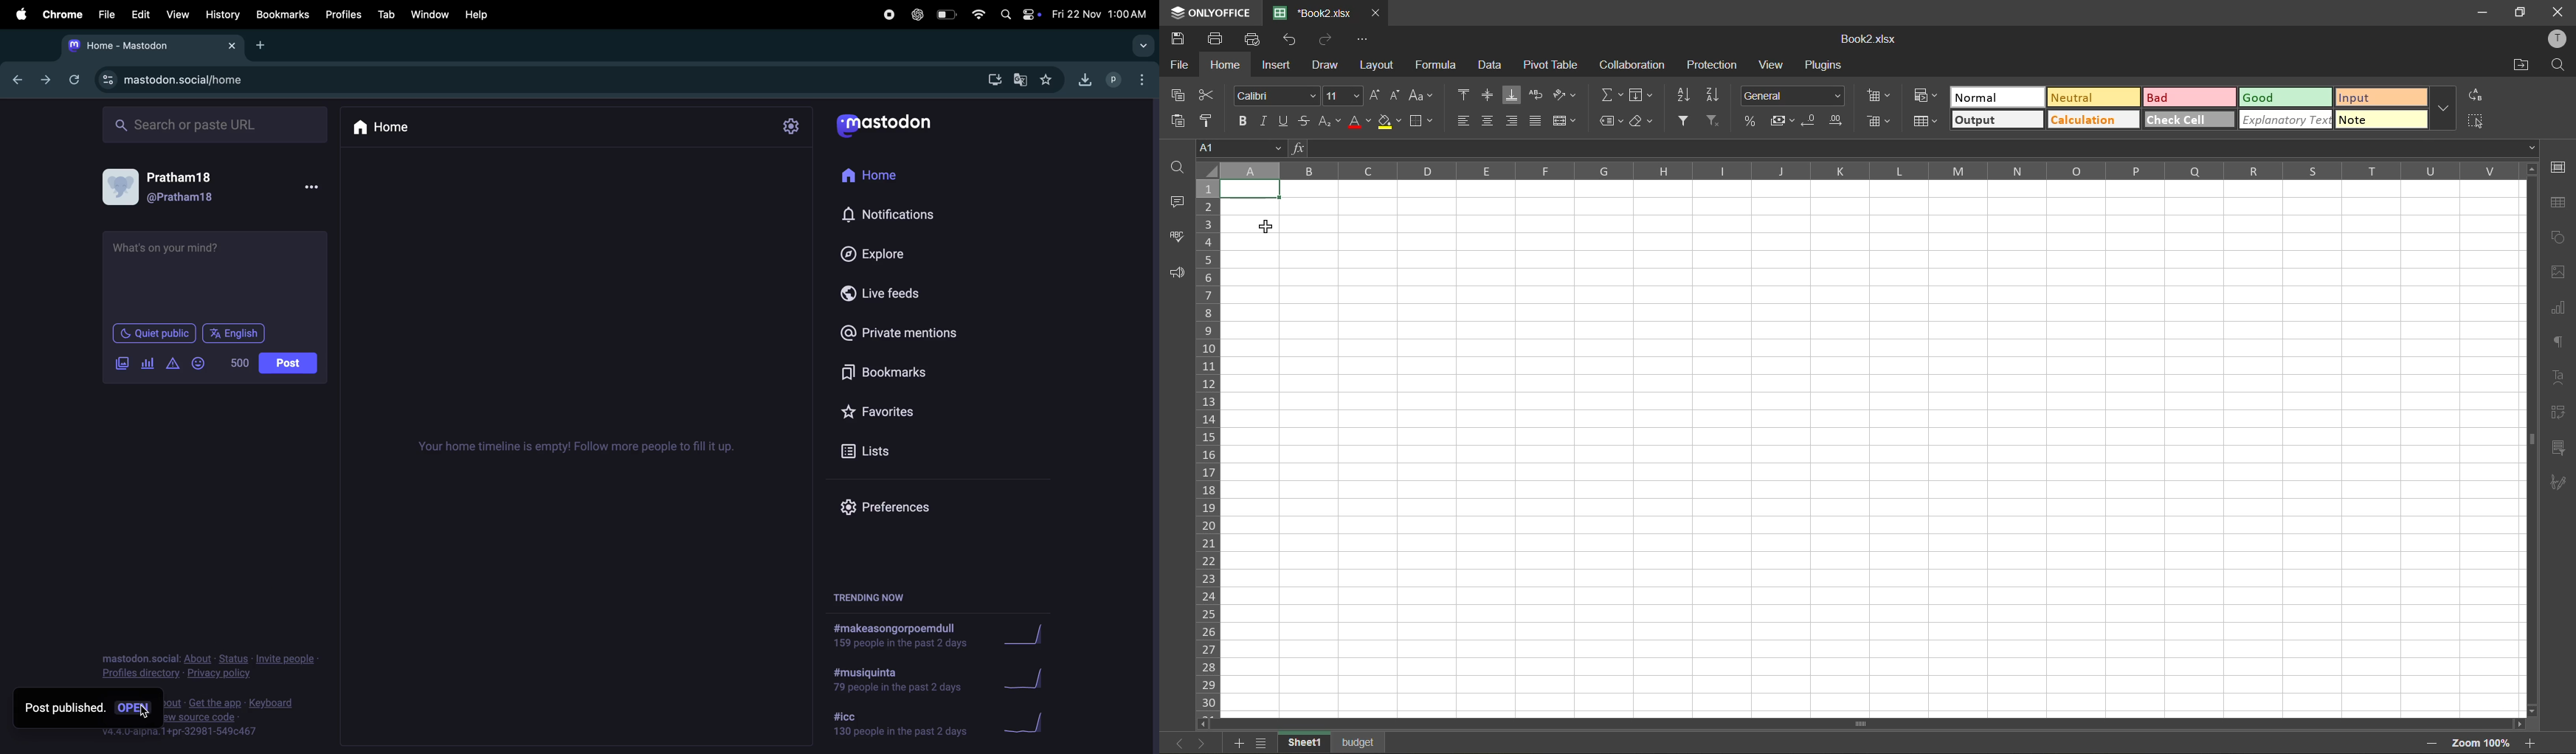 Image resolution: width=2576 pixels, height=756 pixels. I want to click on increment size, so click(1373, 95).